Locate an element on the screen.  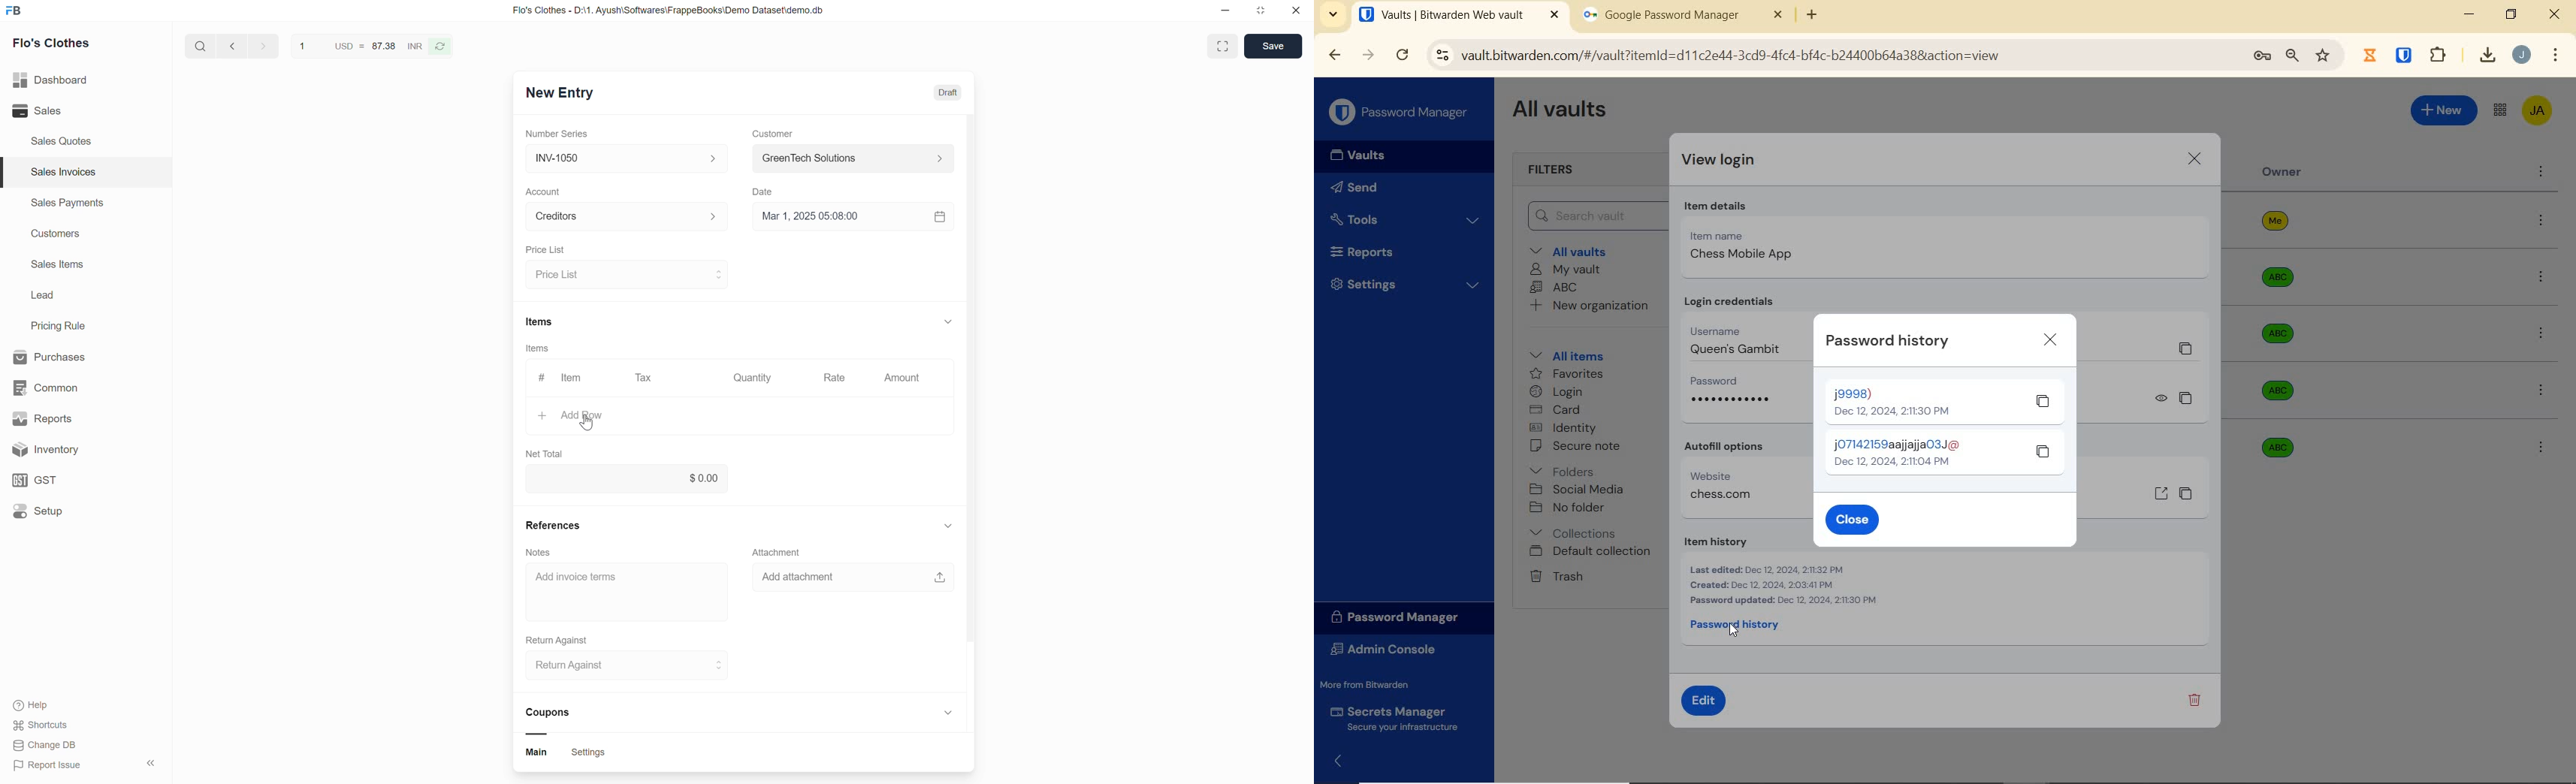
restore is located at coordinates (2510, 14).